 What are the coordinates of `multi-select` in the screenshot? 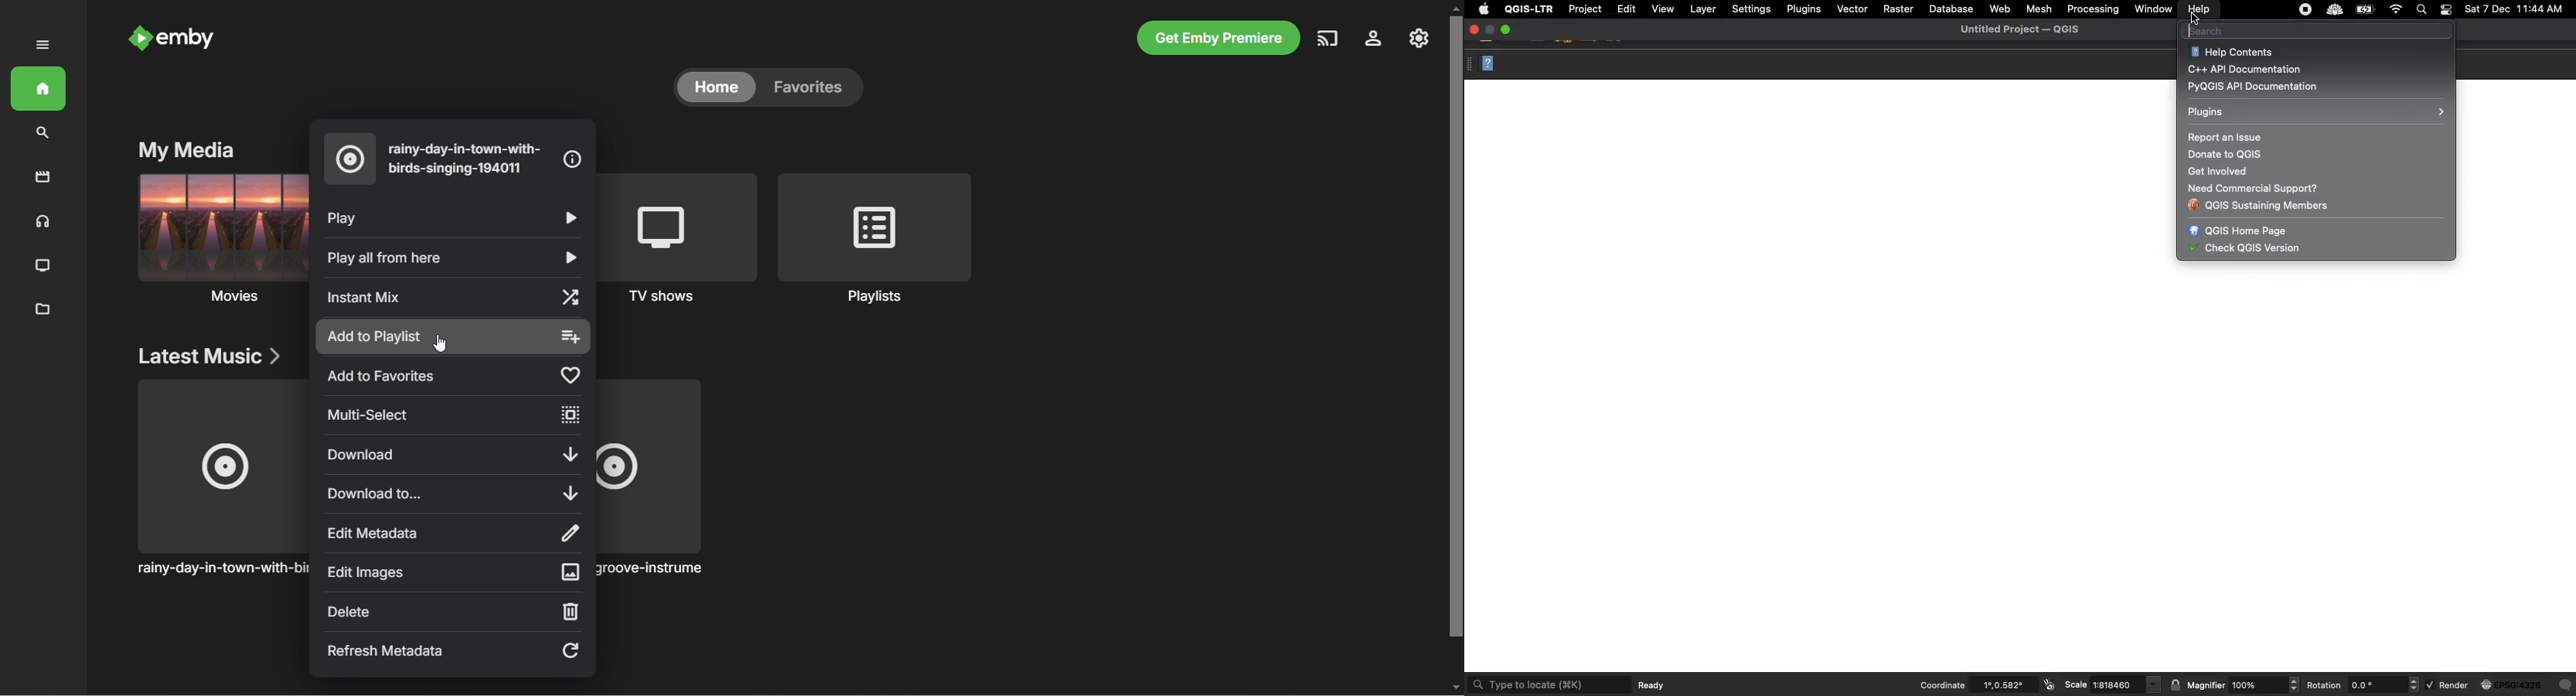 It's located at (452, 414).